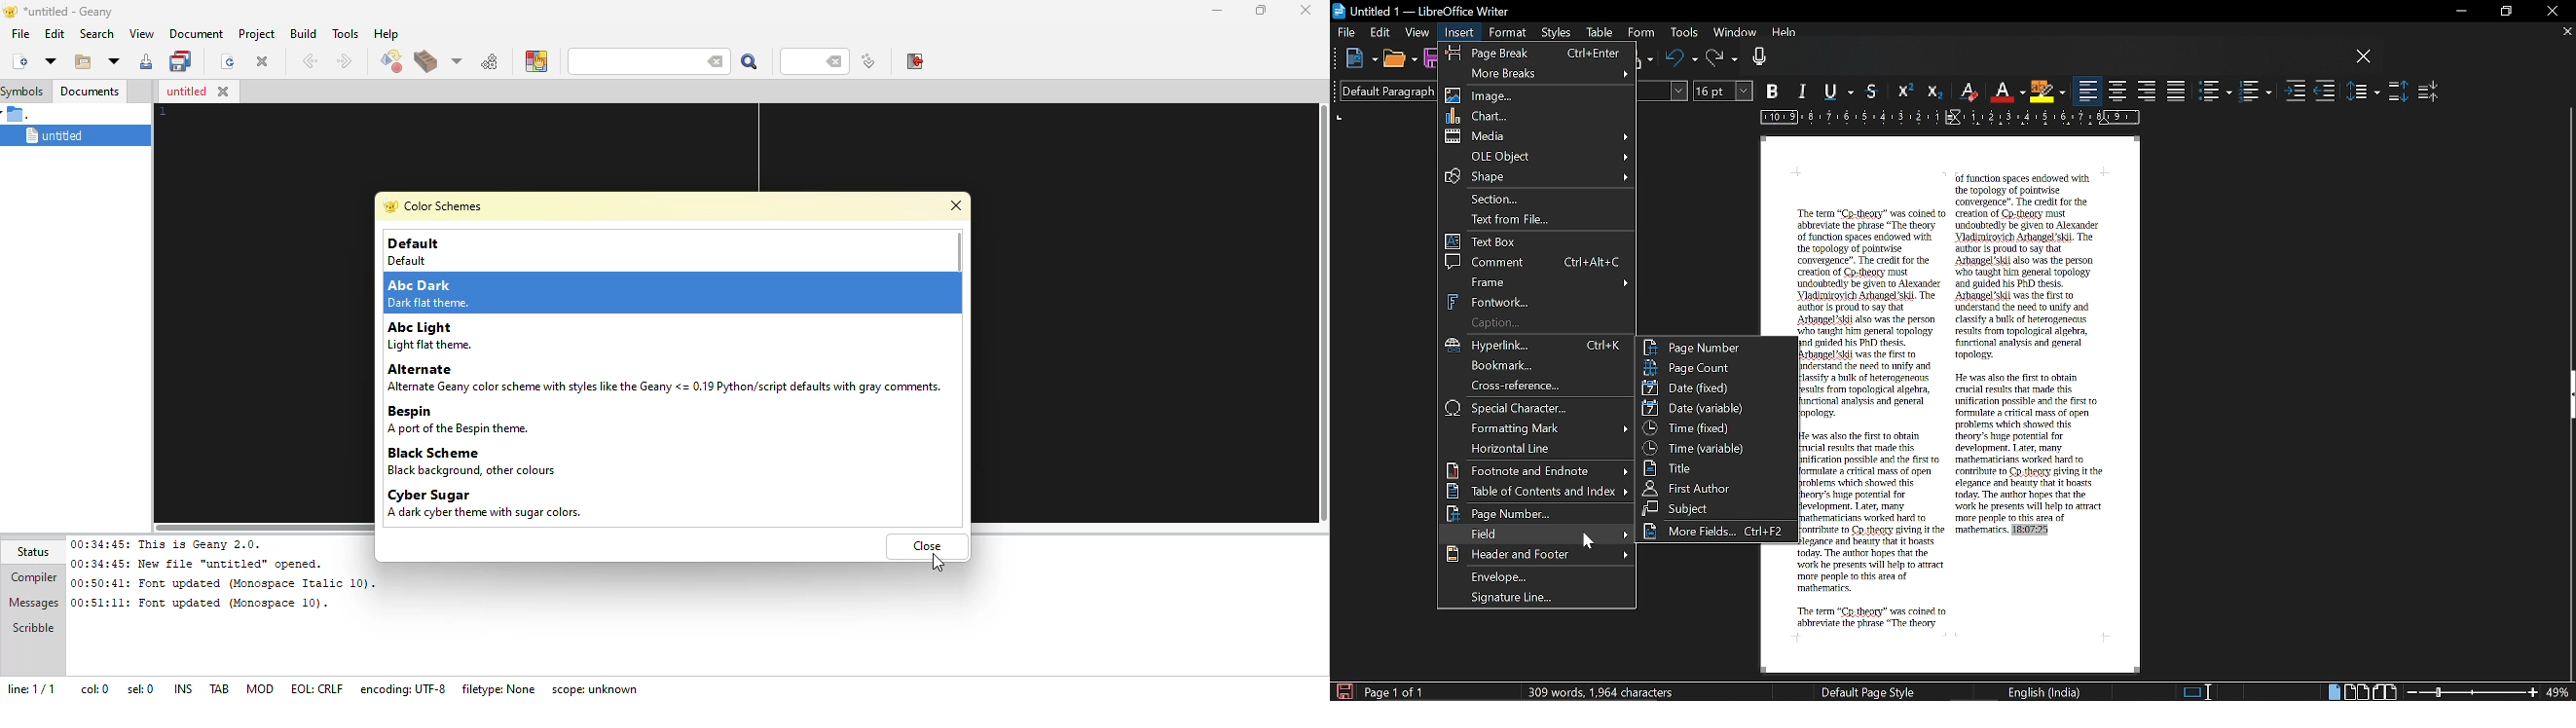 The image size is (2576, 728). What do you see at coordinates (2088, 92) in the screenshot?
I see `Align left` at bounding box center [2088, 92].